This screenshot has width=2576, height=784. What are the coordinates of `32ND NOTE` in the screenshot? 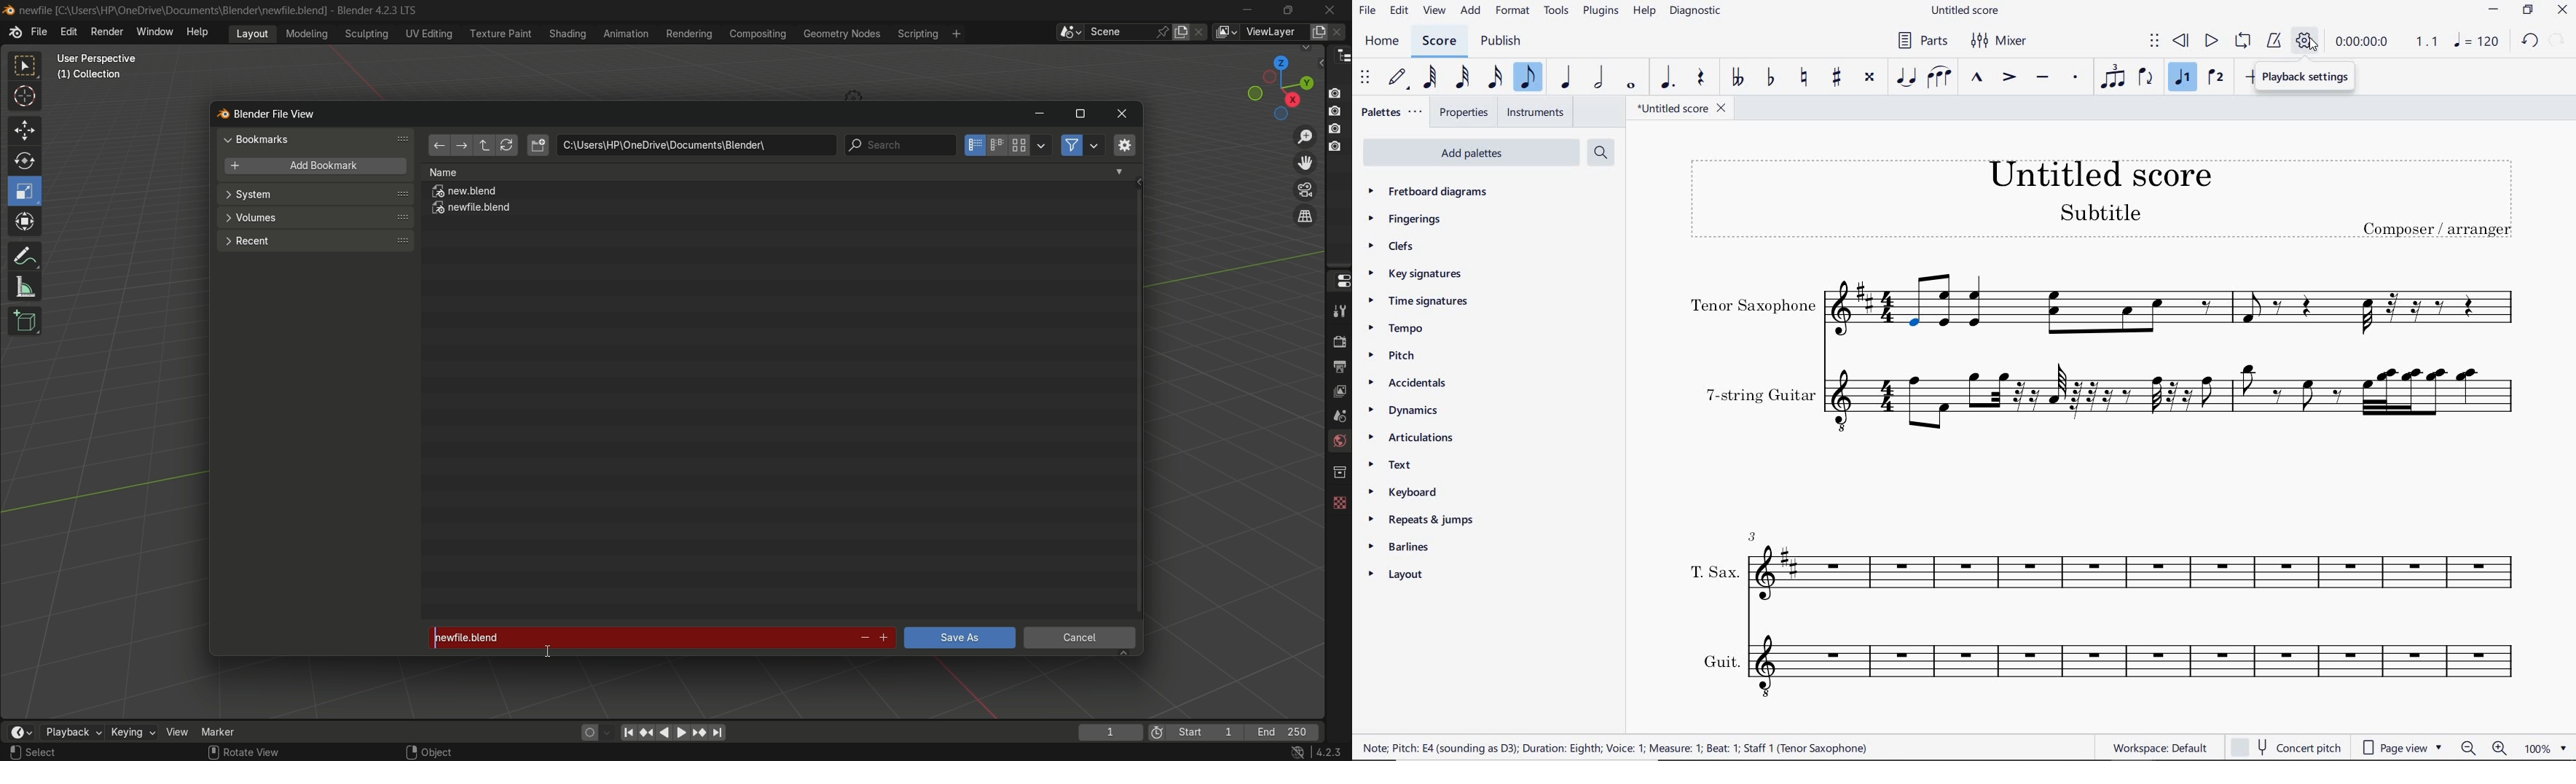 It's located at (1461, 77).